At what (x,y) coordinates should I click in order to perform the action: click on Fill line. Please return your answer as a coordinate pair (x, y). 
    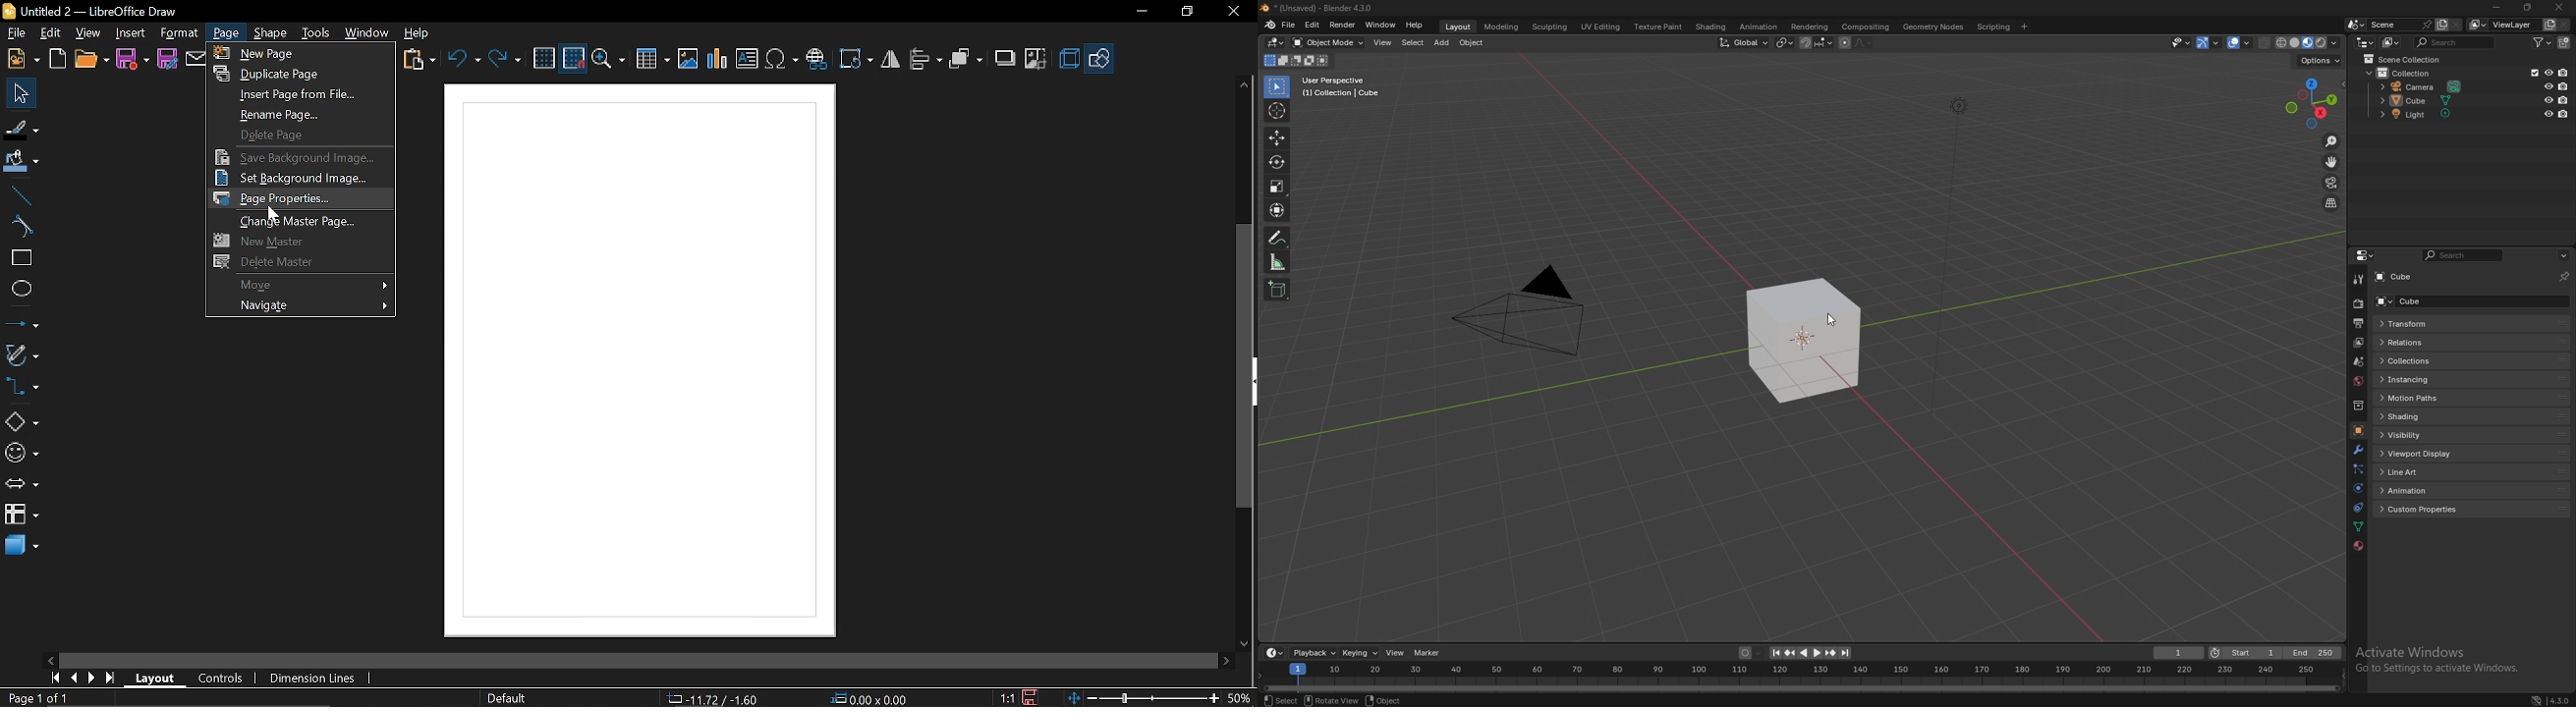
    Looking at the image, I should click on (22, 128).